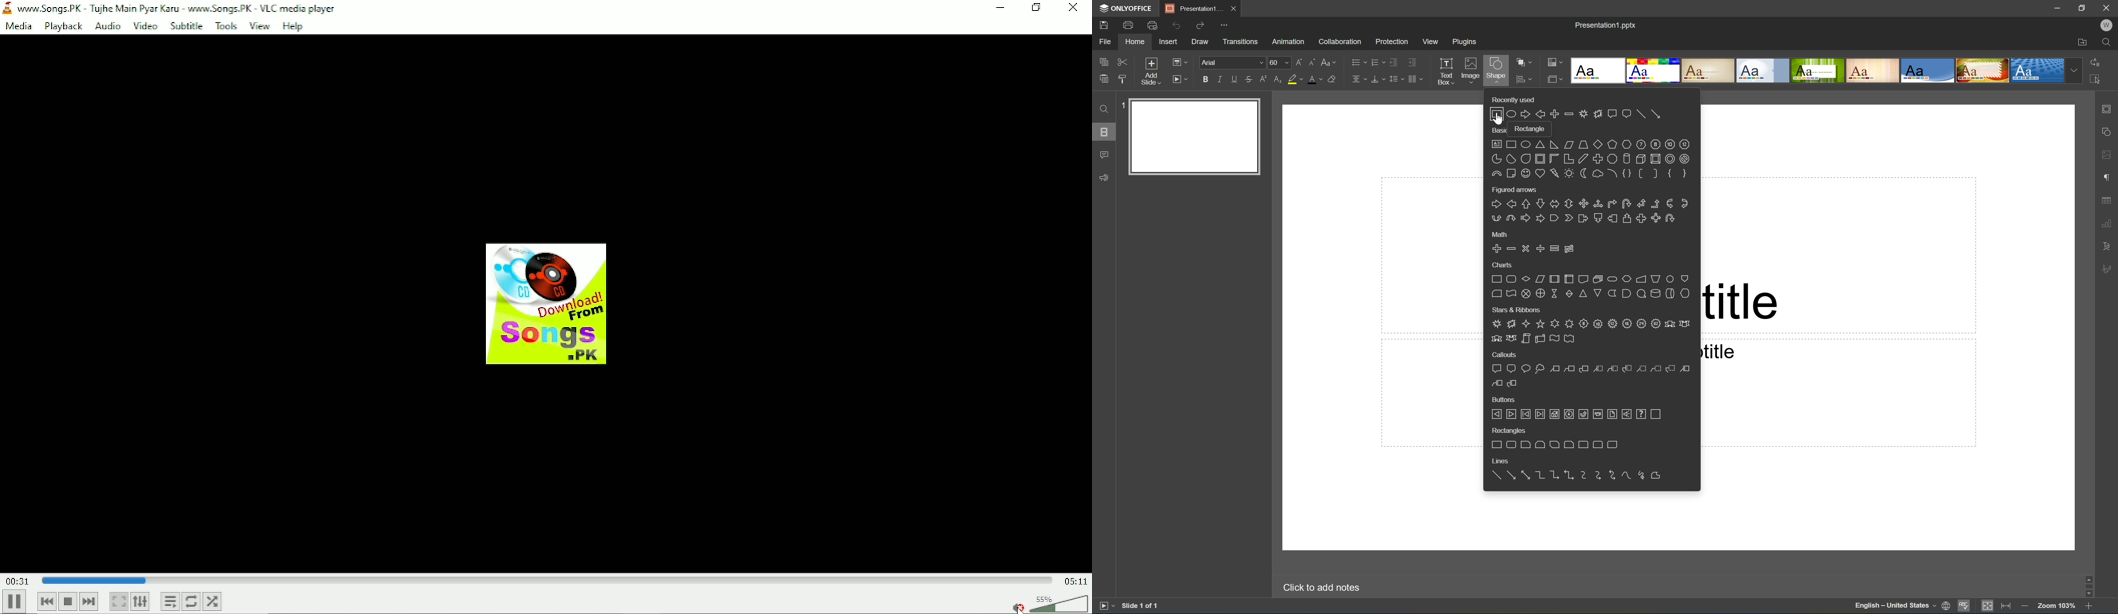 This screenshot has height=616, width=2128. What do you see at coordinates (1120, 107) in the screenshot?
I see `1` at bounding box center [1120, 107].